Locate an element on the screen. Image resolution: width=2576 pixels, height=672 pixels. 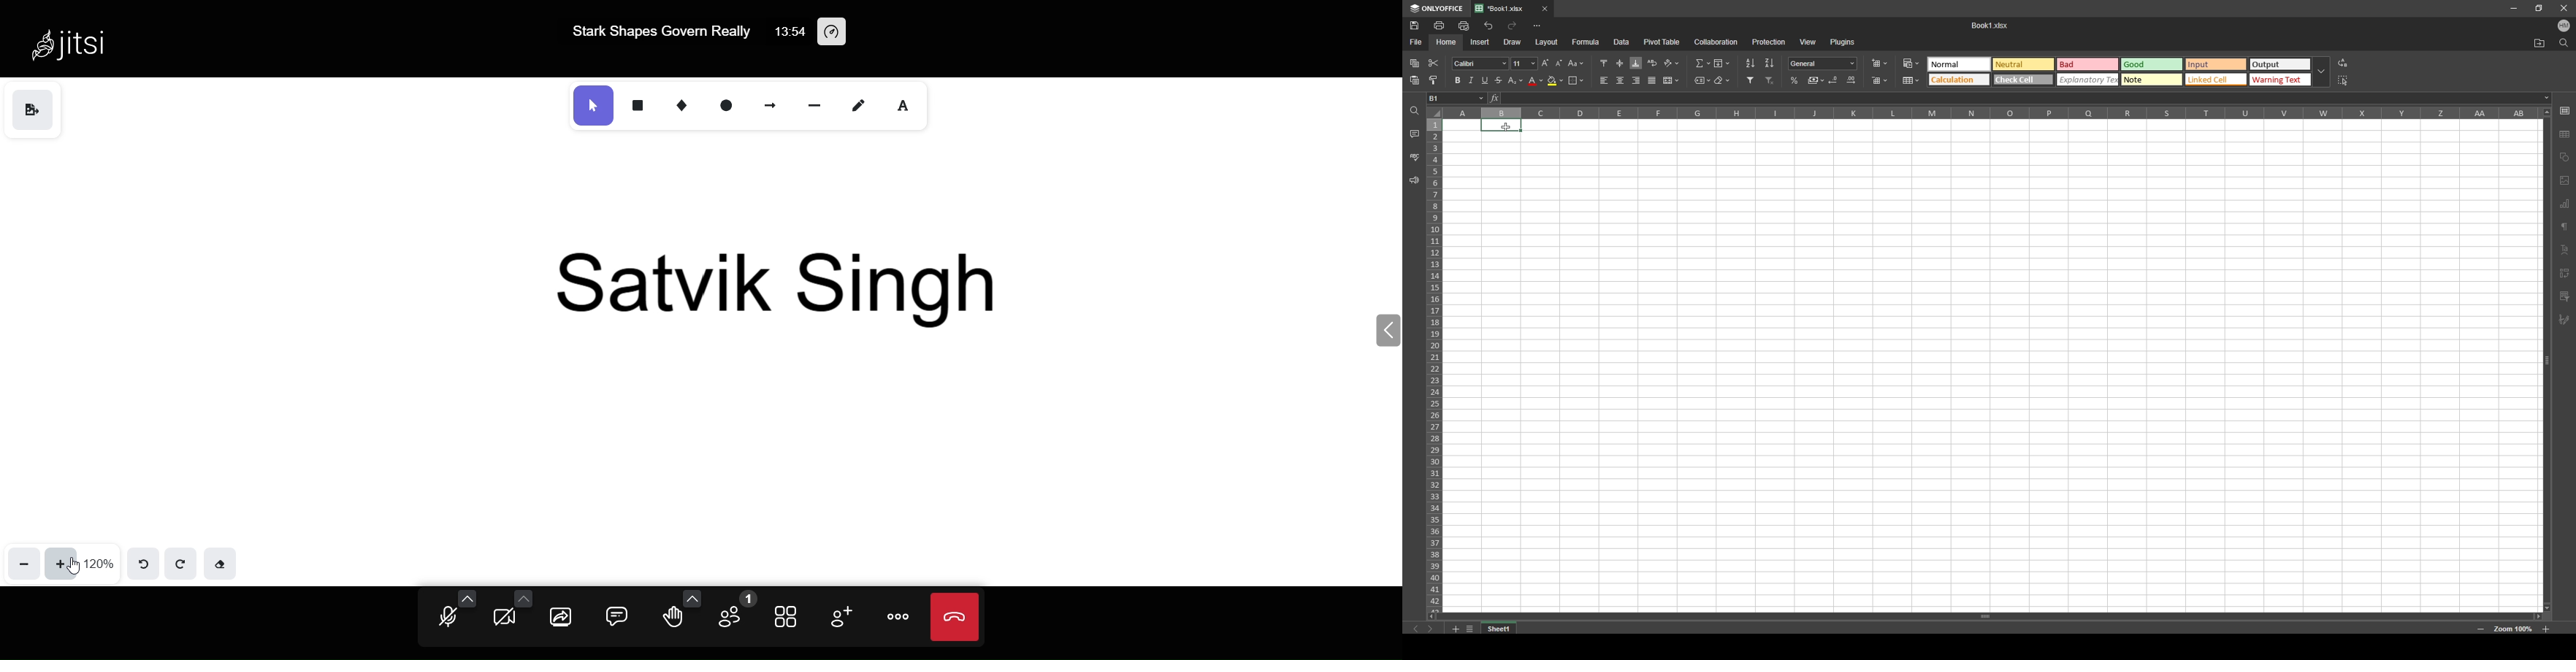
close is located at coordinates (2563, 8).